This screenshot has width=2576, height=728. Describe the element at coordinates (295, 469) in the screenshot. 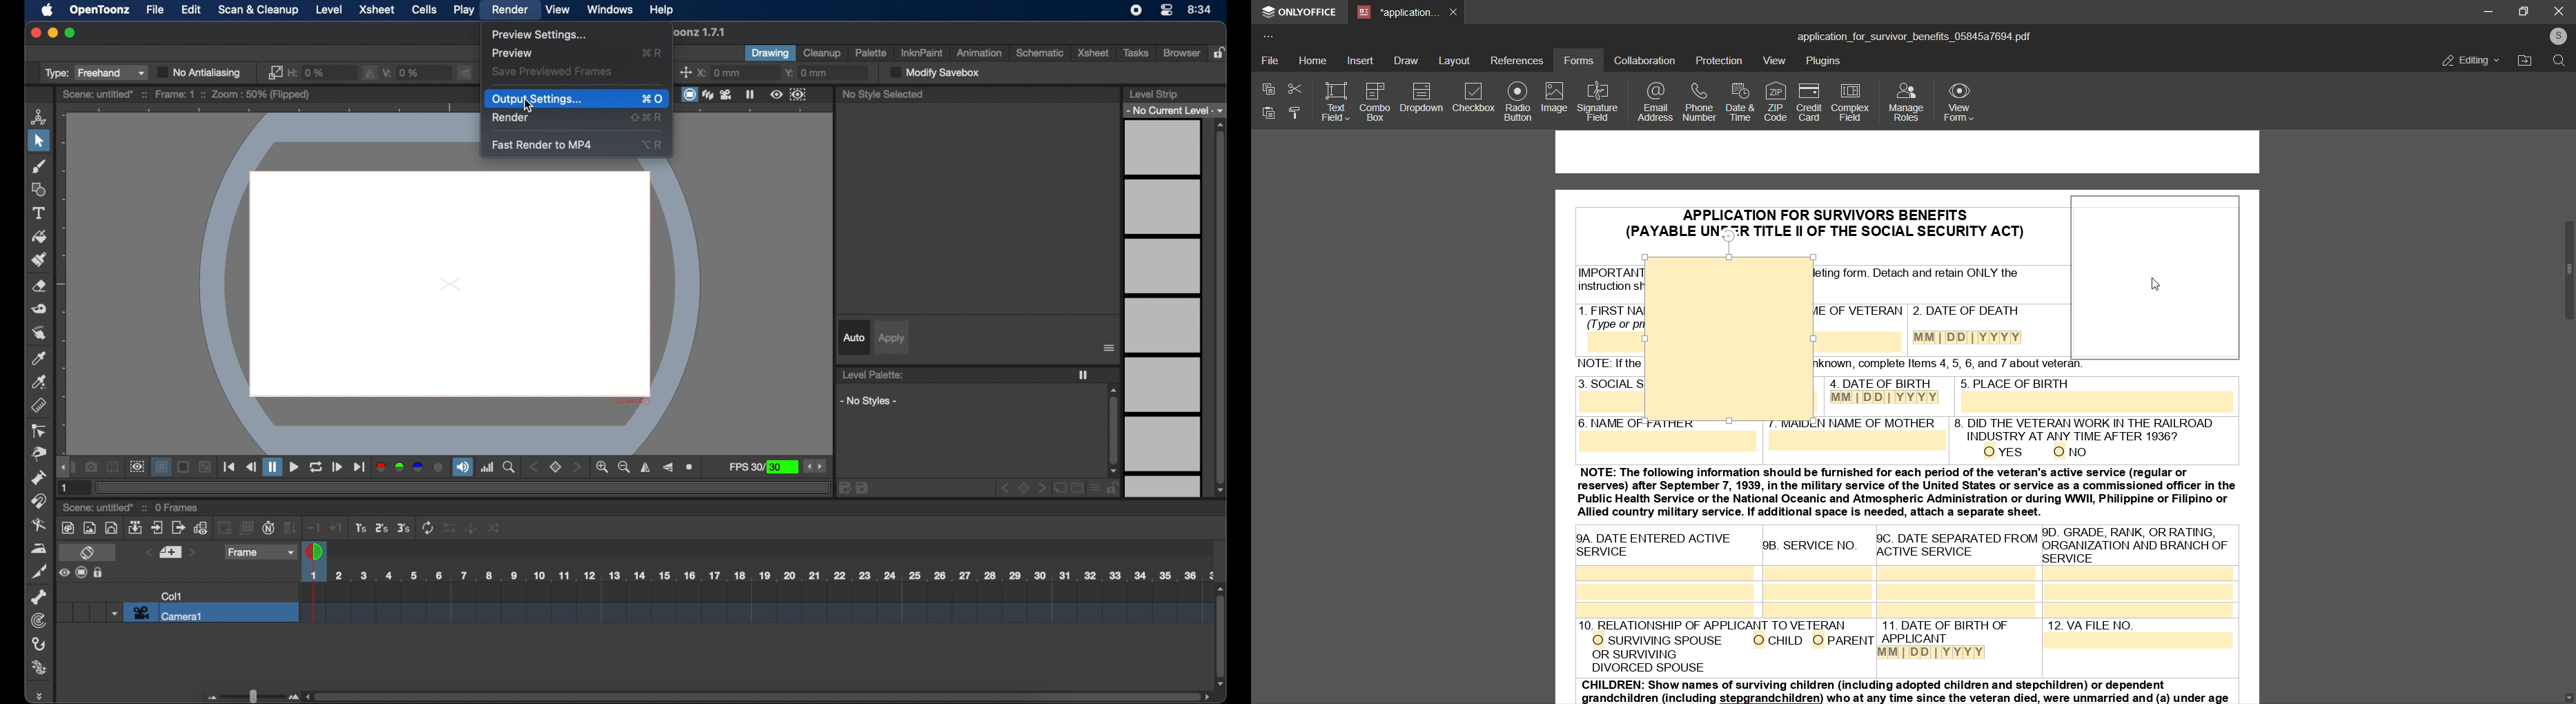

I see `` at that location.